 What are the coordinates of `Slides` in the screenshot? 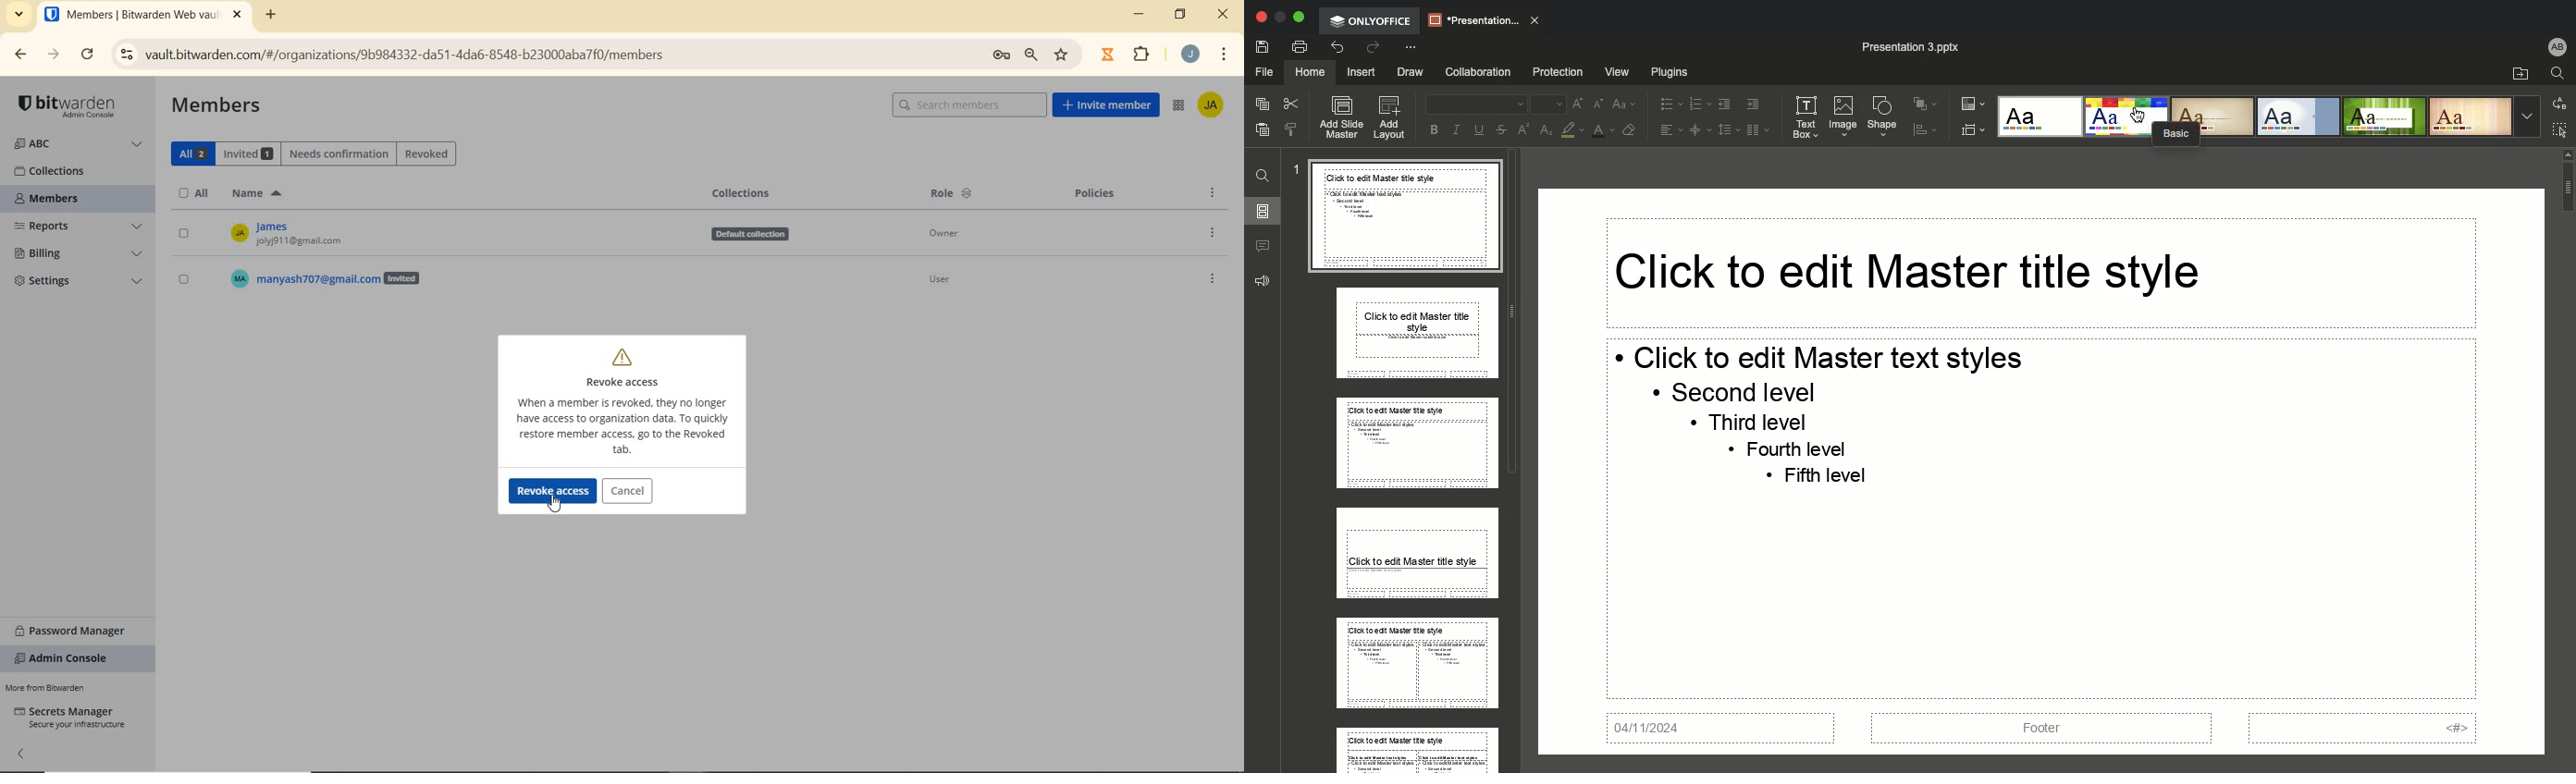 It's located at (1263, 211).